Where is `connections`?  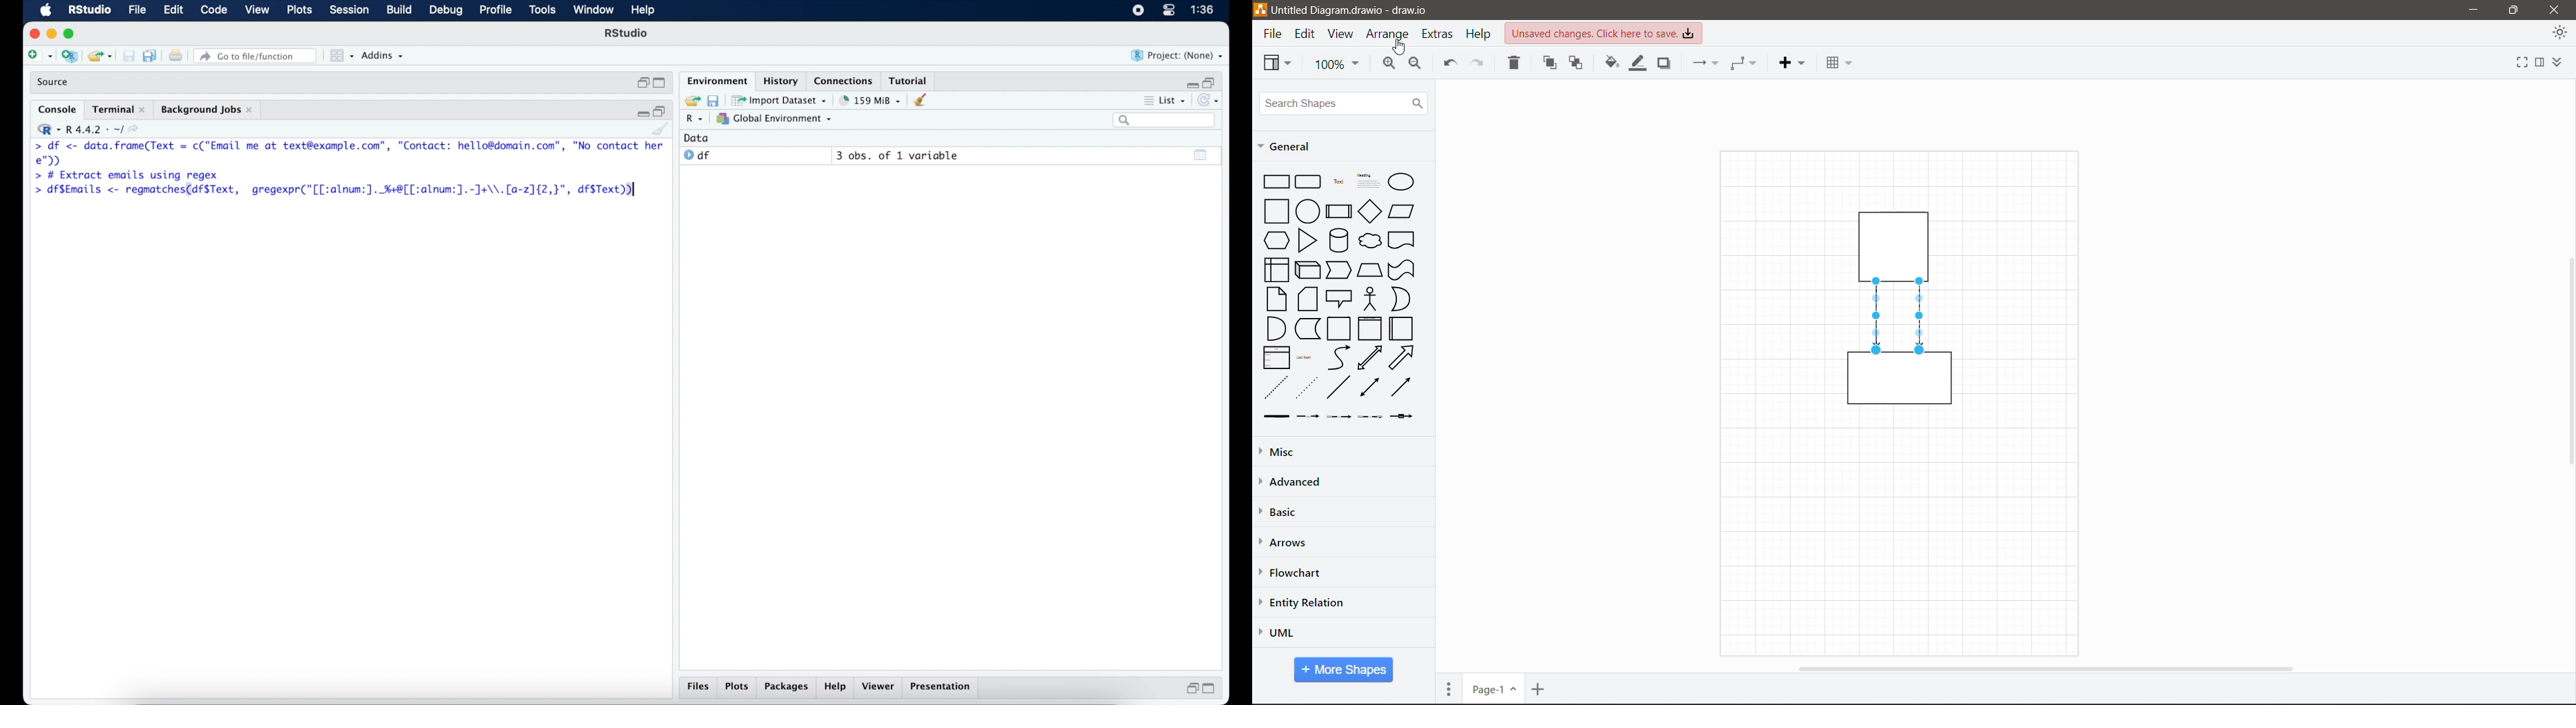 connections is located at coordinates (846, 80).